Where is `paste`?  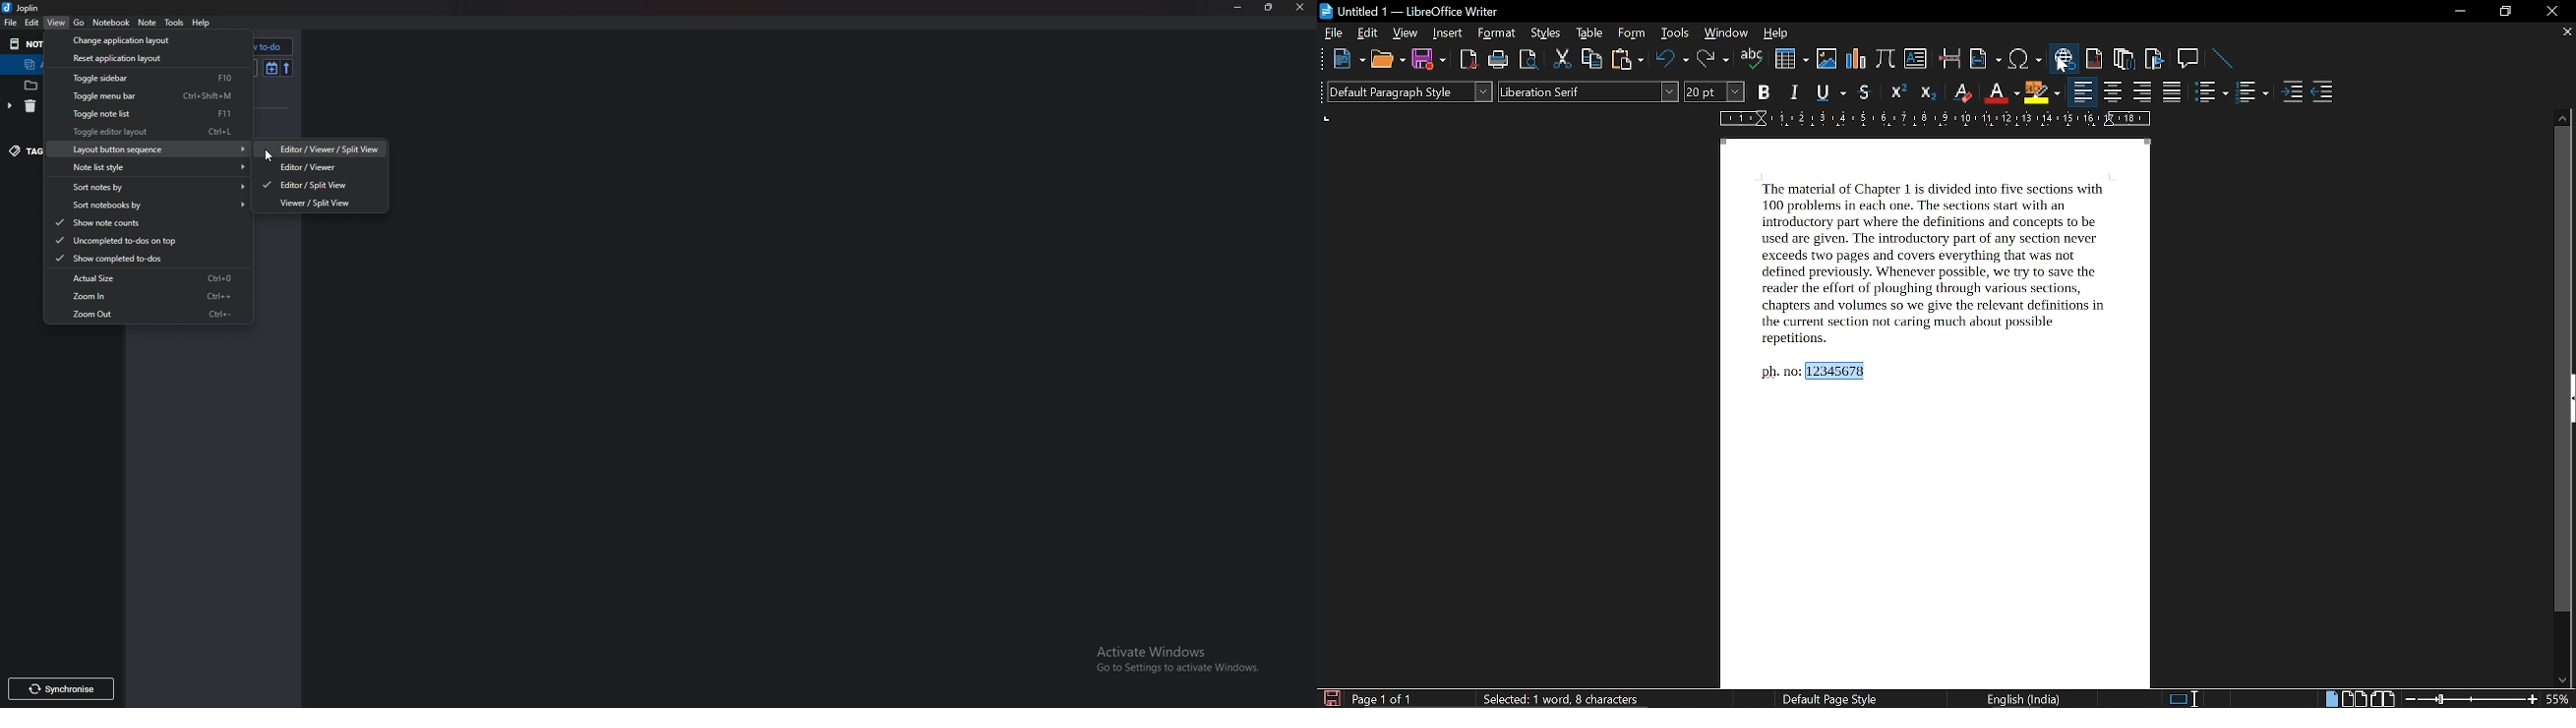
paste is located at coordinates (1628, 59).